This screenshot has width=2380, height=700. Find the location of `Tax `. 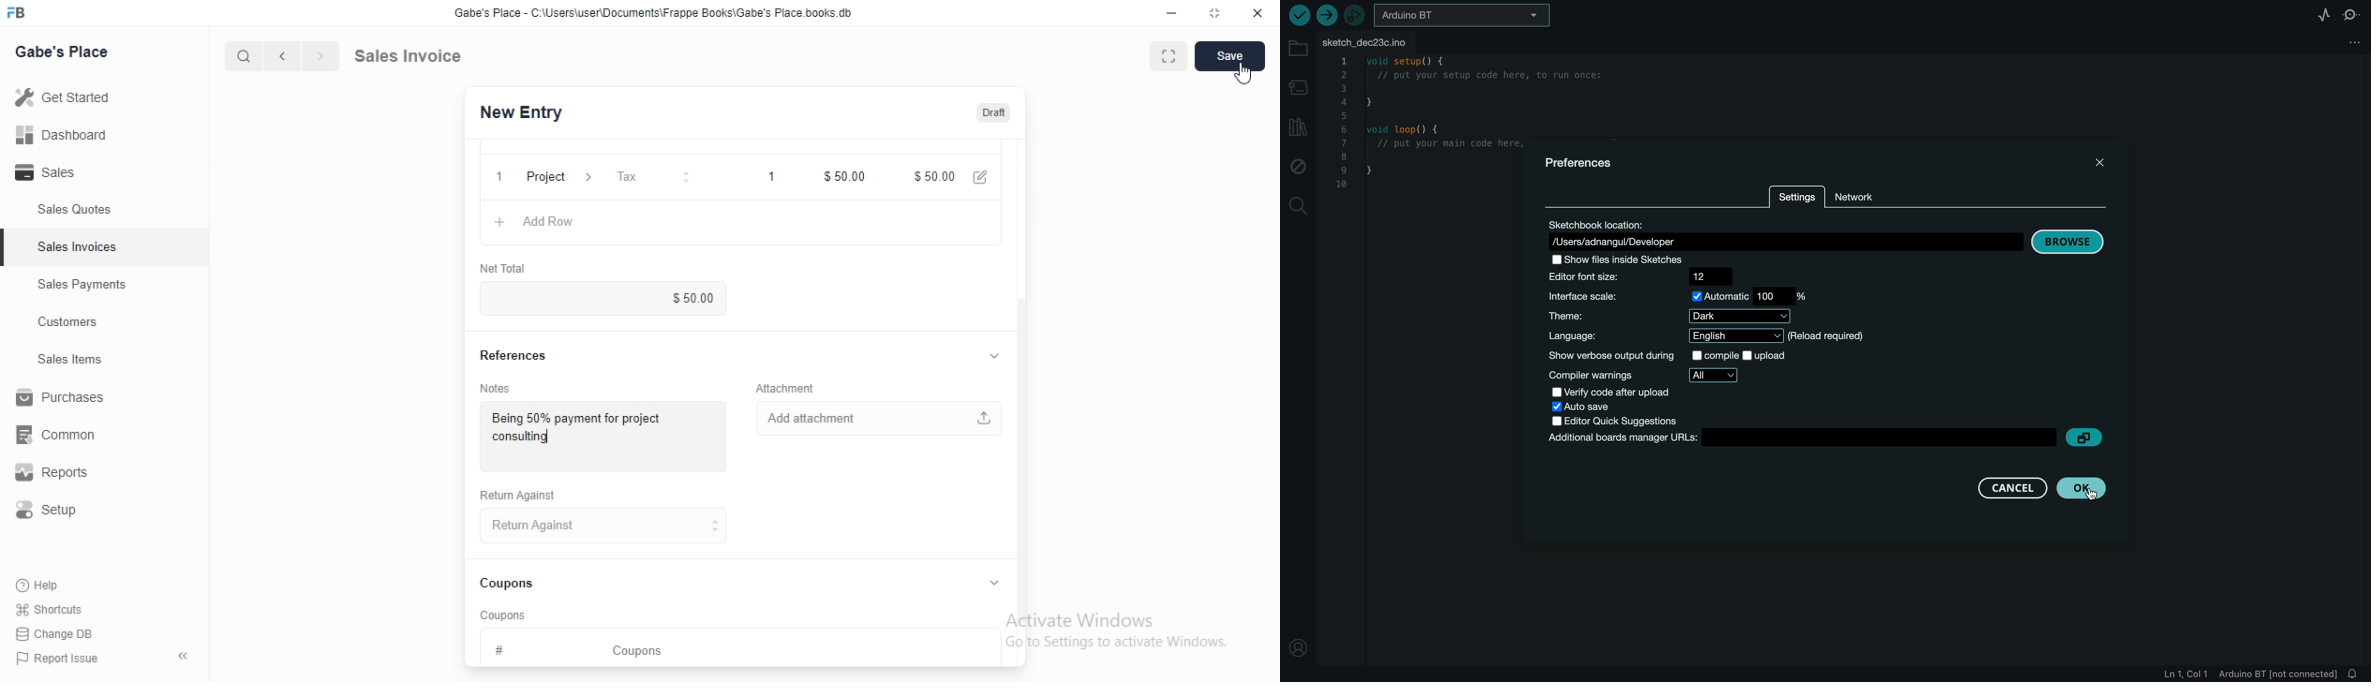

Tax  is located at coordinates (646, 176).